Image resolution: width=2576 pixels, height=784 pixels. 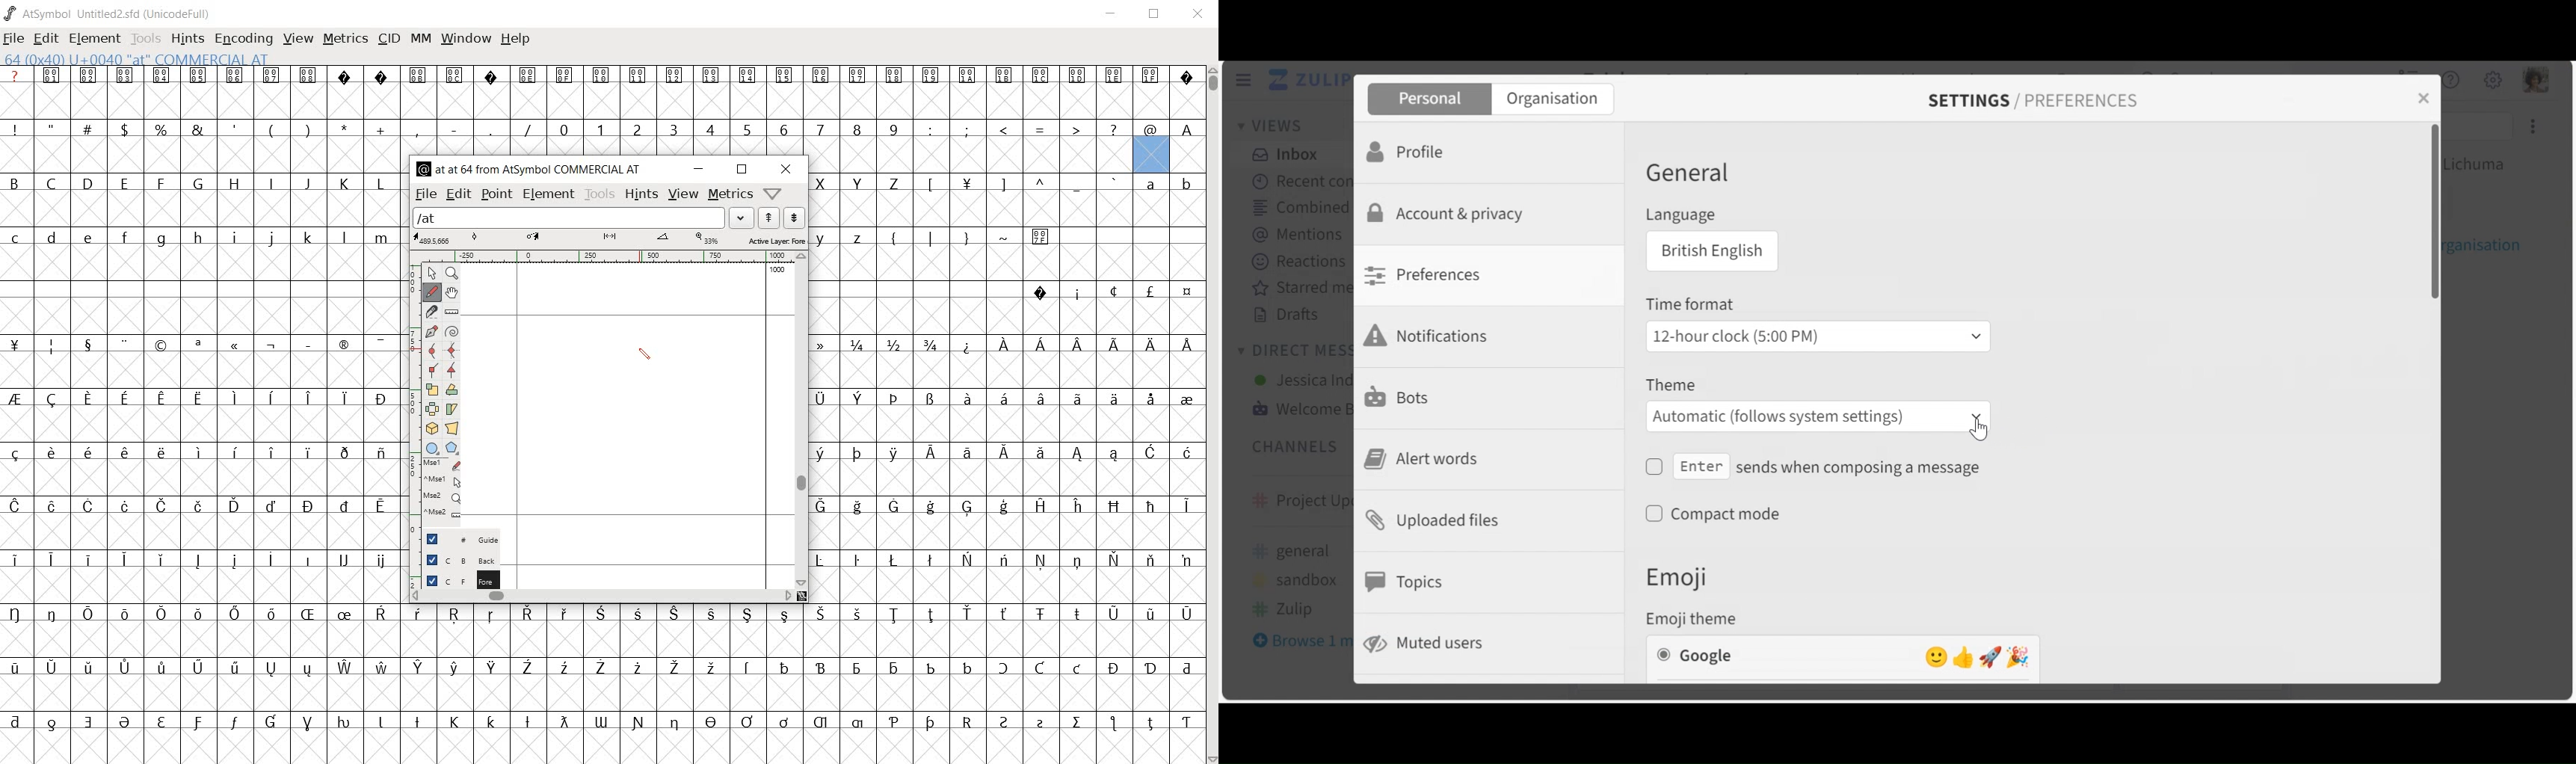 I want to click on editing tools, so click(x=436, y=397).